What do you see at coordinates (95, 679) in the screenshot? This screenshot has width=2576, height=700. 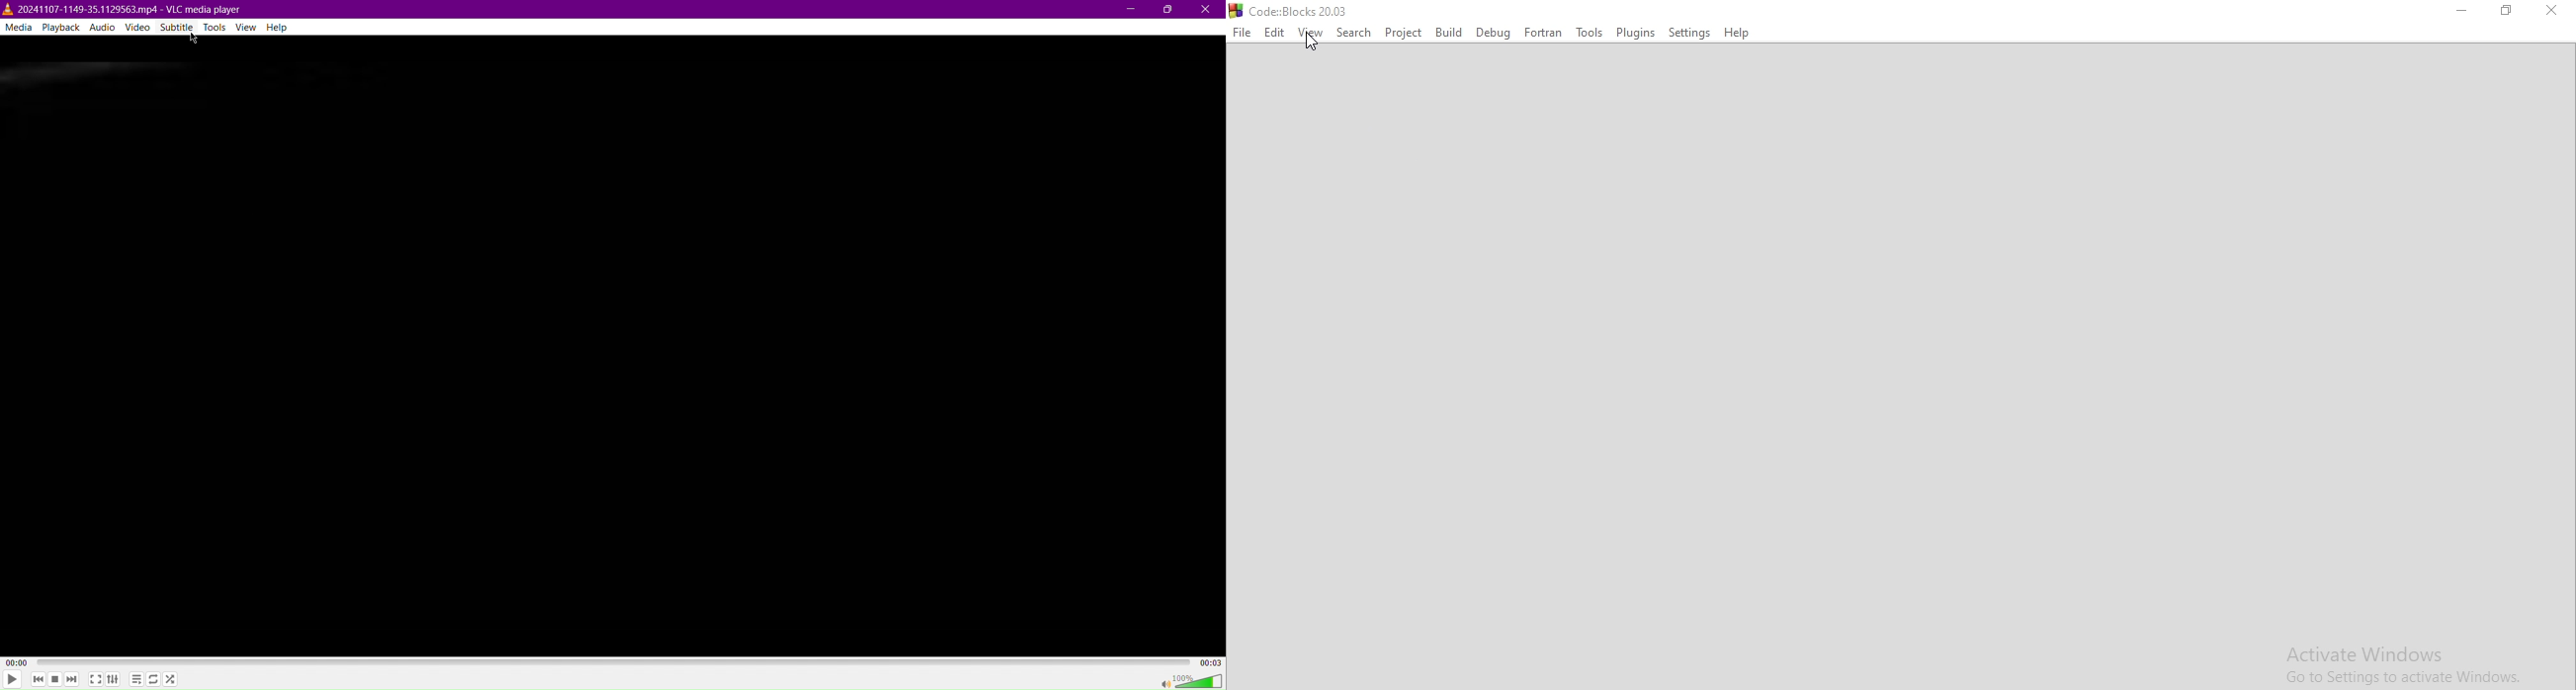 I see `Fullscreen` at bounding box center [95, 679].